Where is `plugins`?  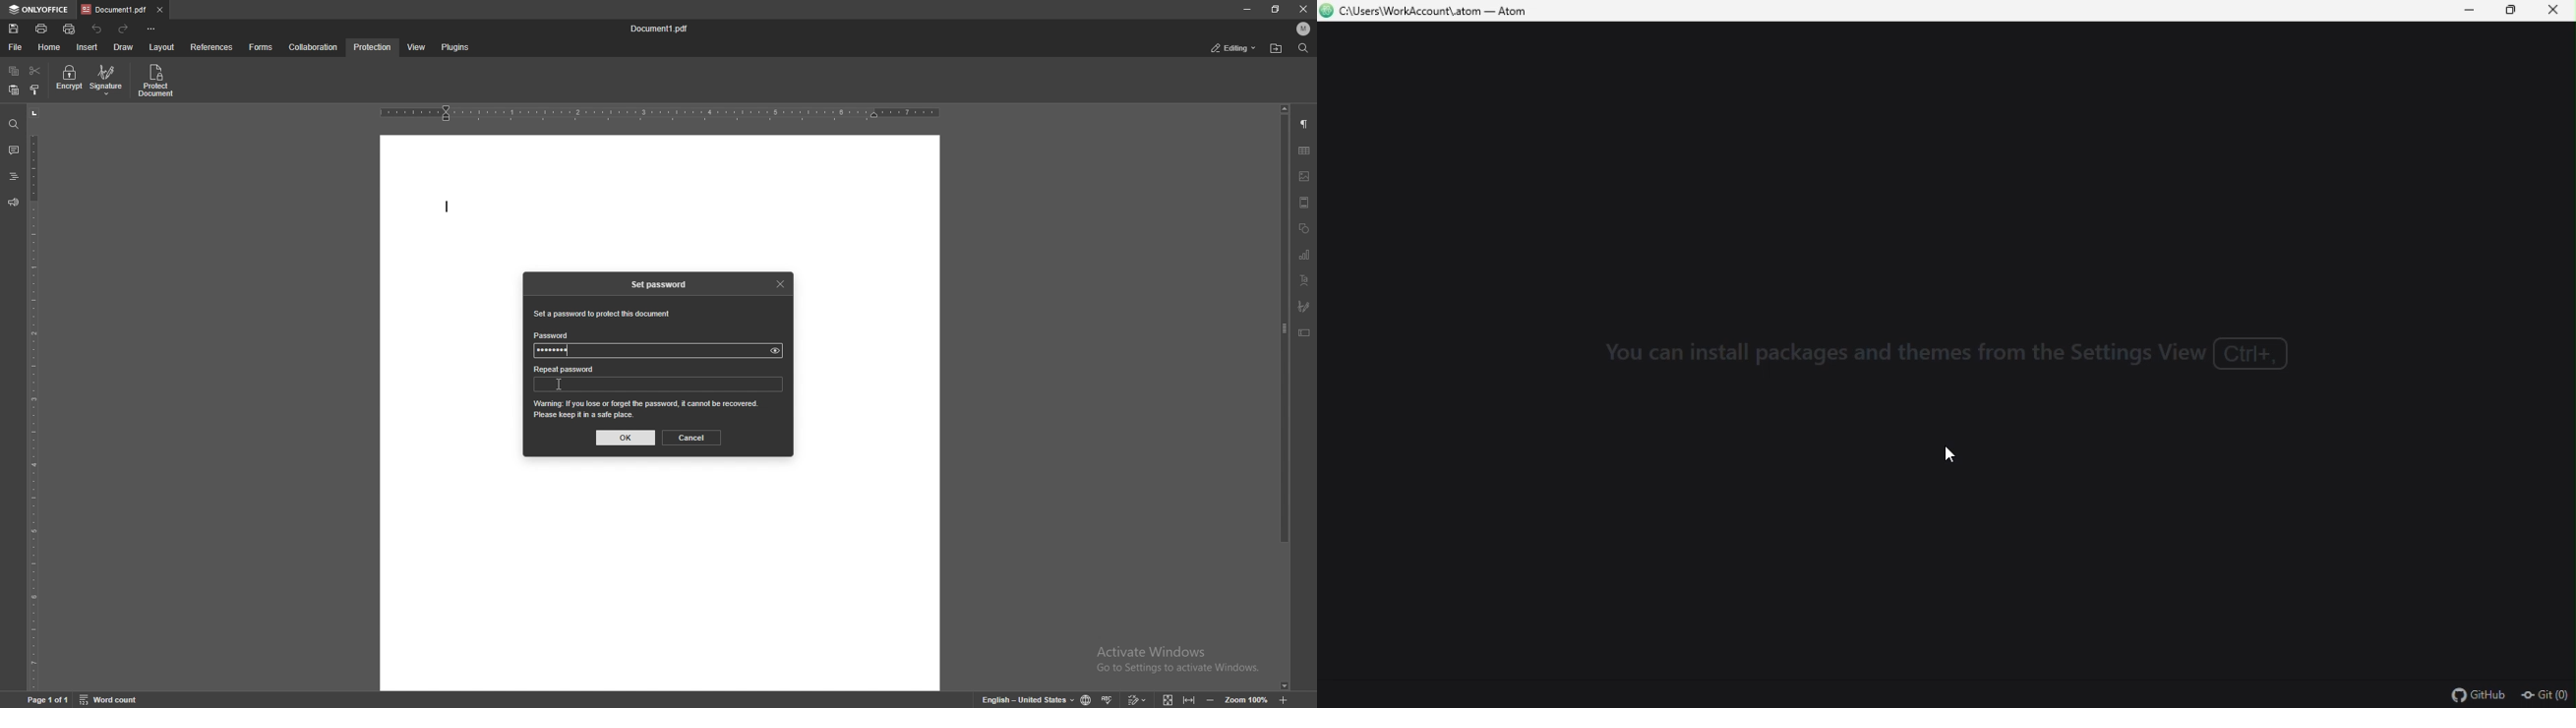 plugins is located at coordinates (457, 47).